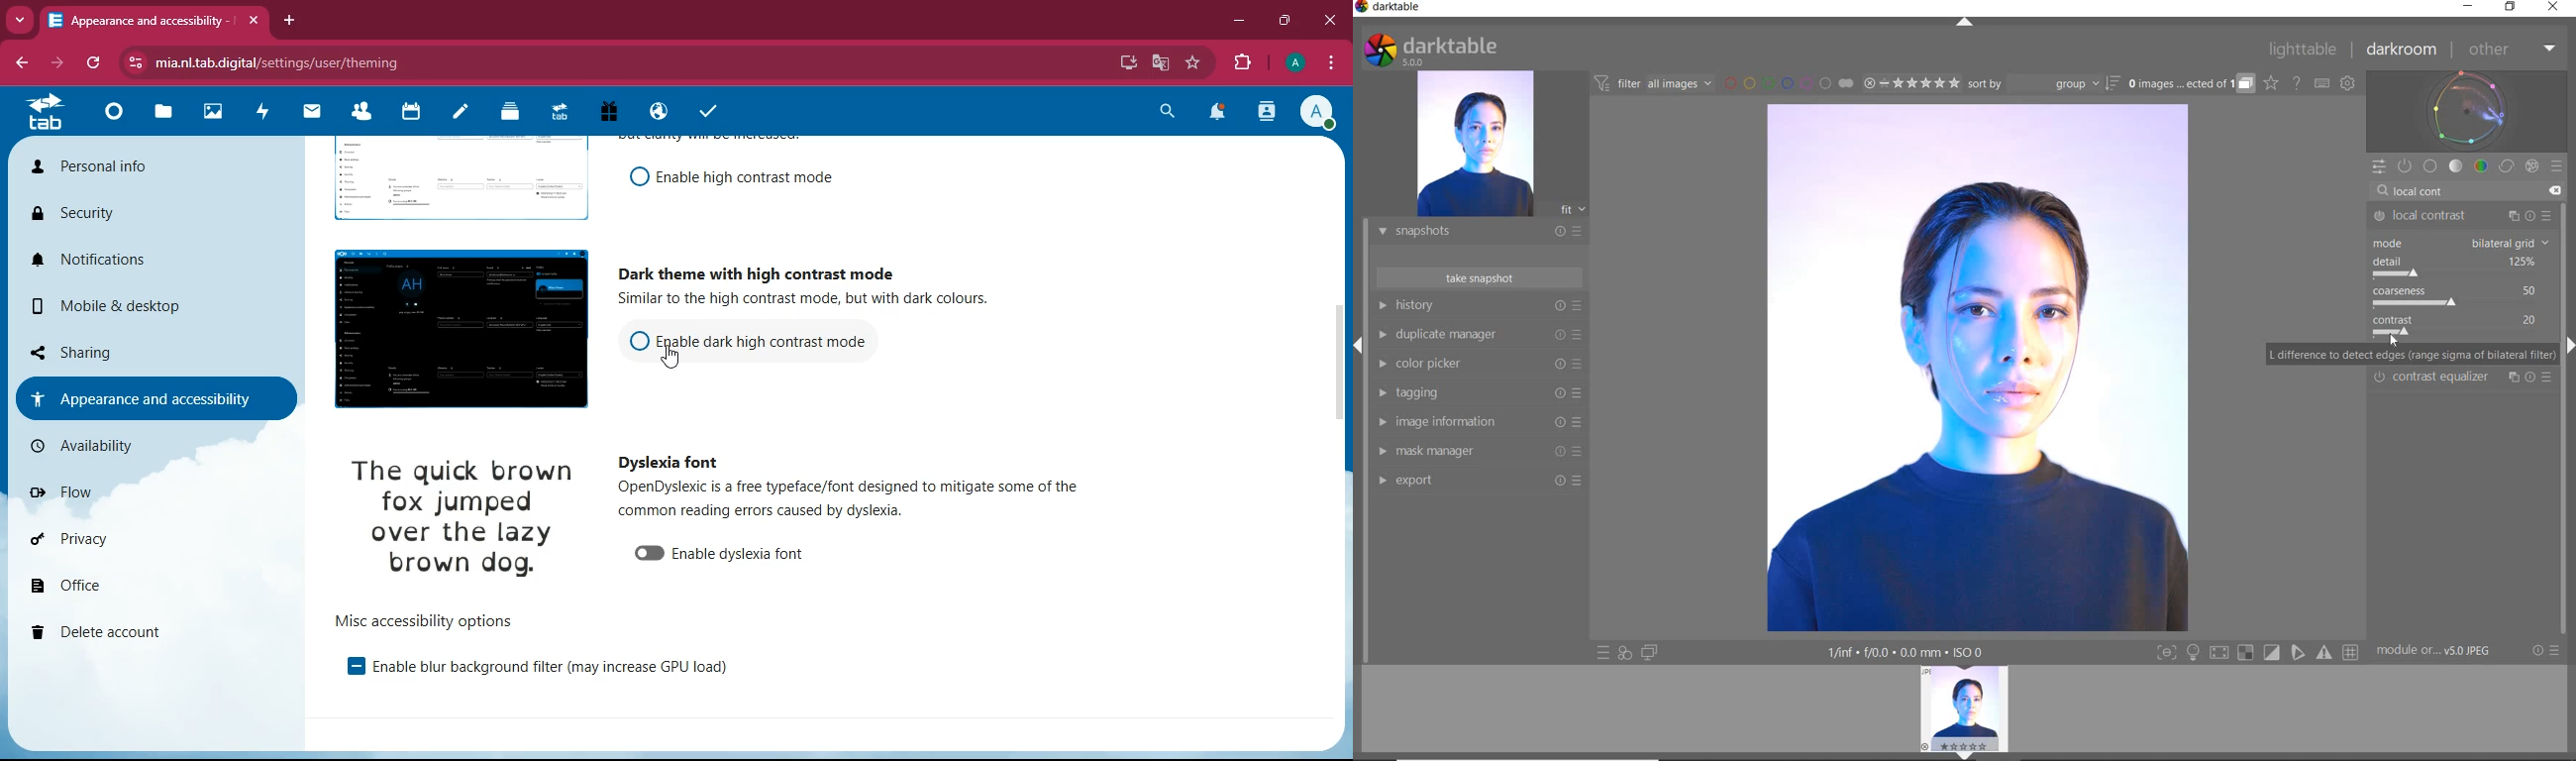 The image size is (2576, 784). I want to click on CORRECT, so click(2508, 168).